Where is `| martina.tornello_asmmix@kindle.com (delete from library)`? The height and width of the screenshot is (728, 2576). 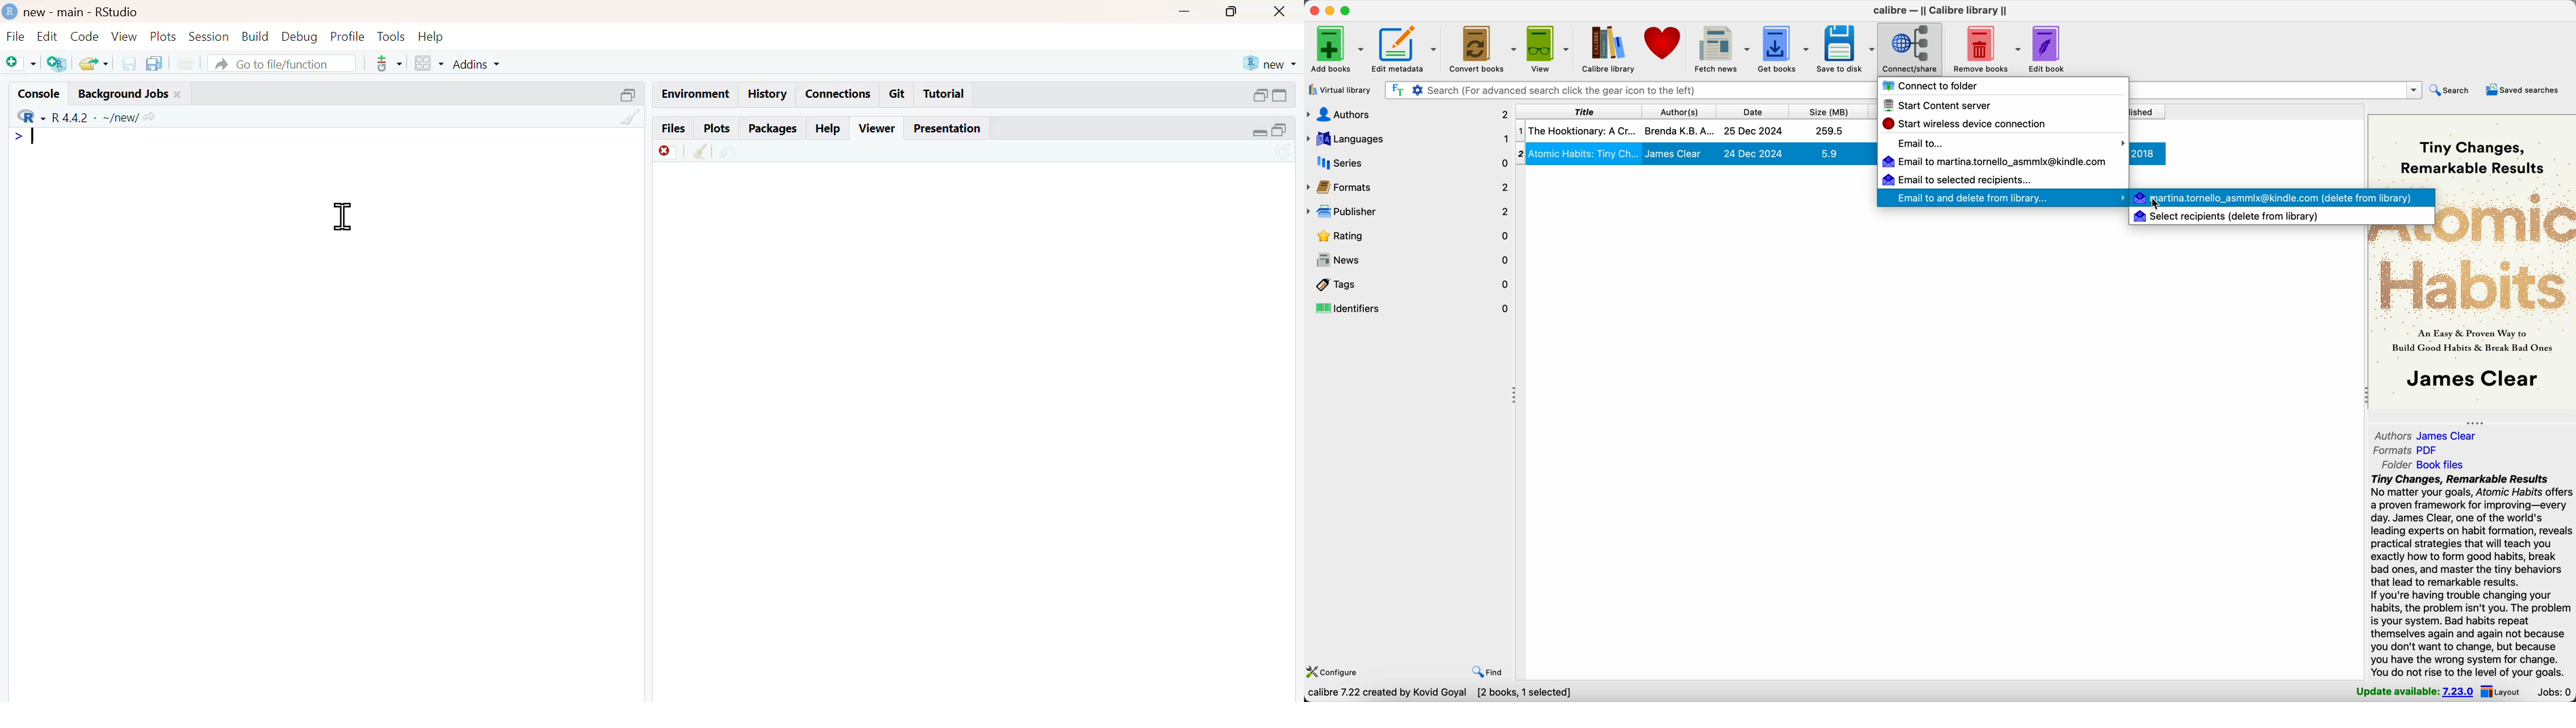
| martina.tornello_asmmix@kindle.com (delete from library) is located at coordinates (2275, 197).